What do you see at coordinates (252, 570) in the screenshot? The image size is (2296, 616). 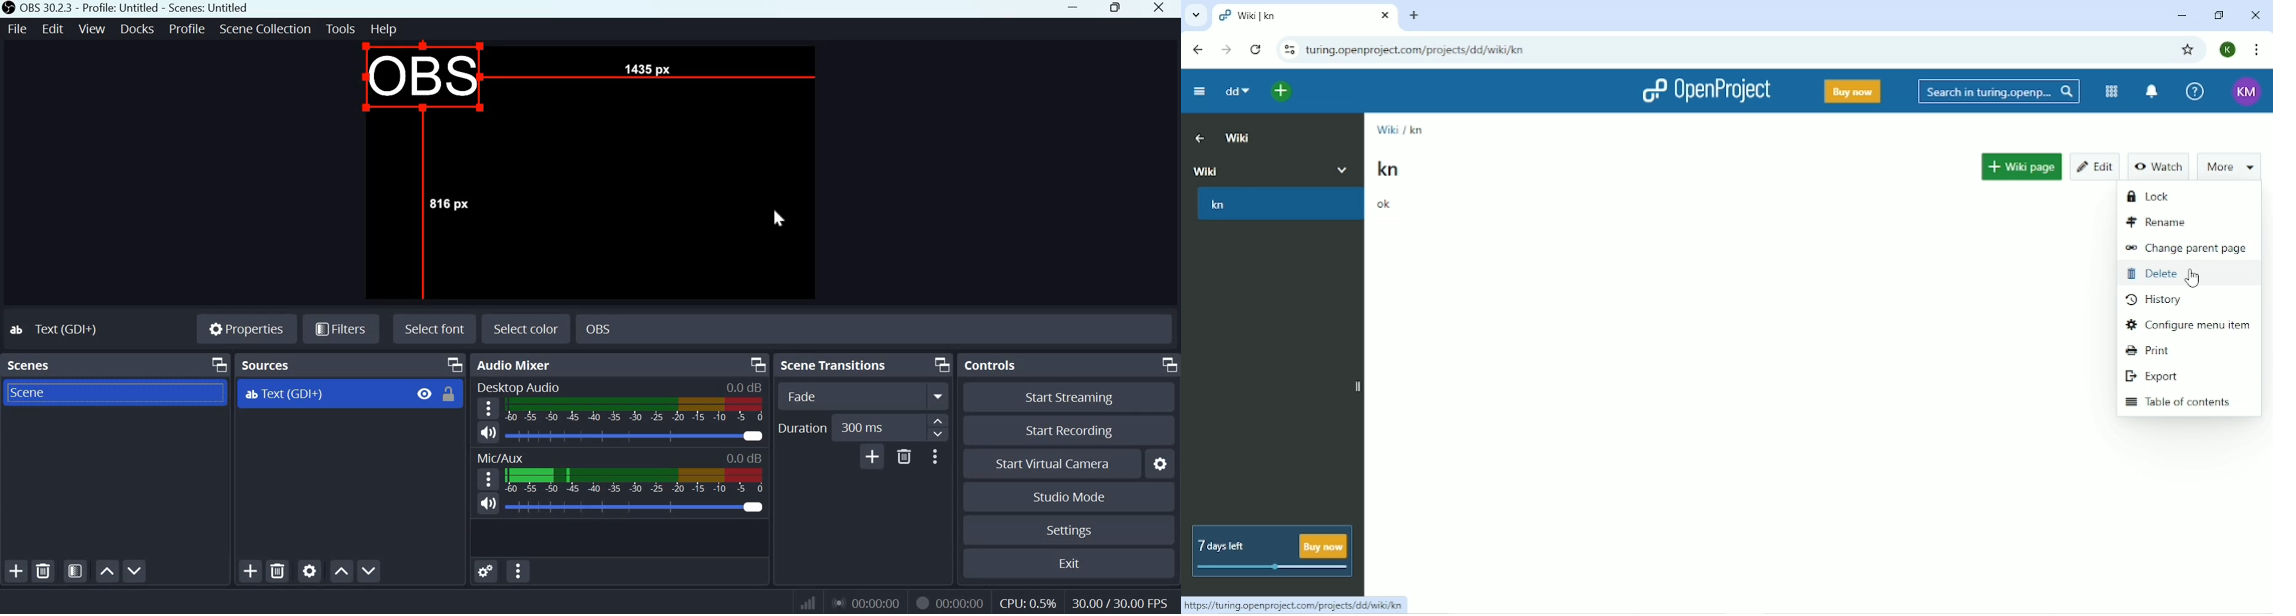 I see `Add source(s)` at bounding box center [252, 570].